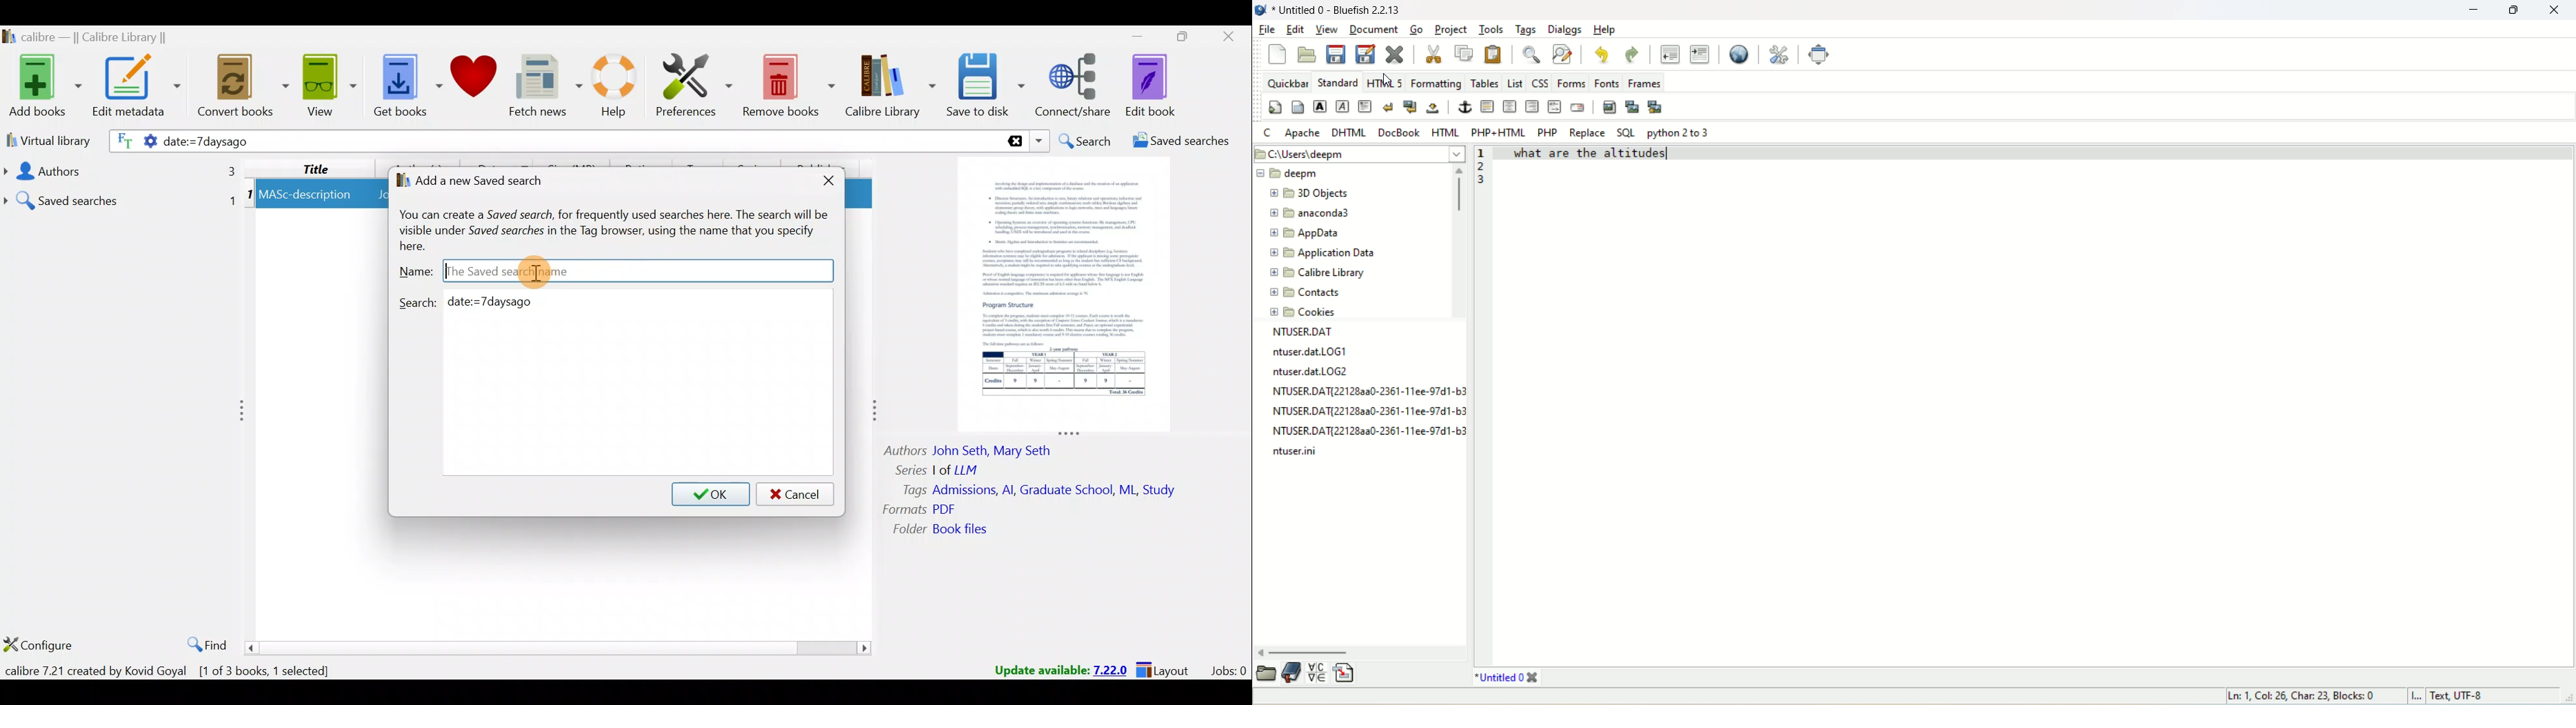 This screenshot has width=2576, height=728. I want to click on document, so click(1372, 29).